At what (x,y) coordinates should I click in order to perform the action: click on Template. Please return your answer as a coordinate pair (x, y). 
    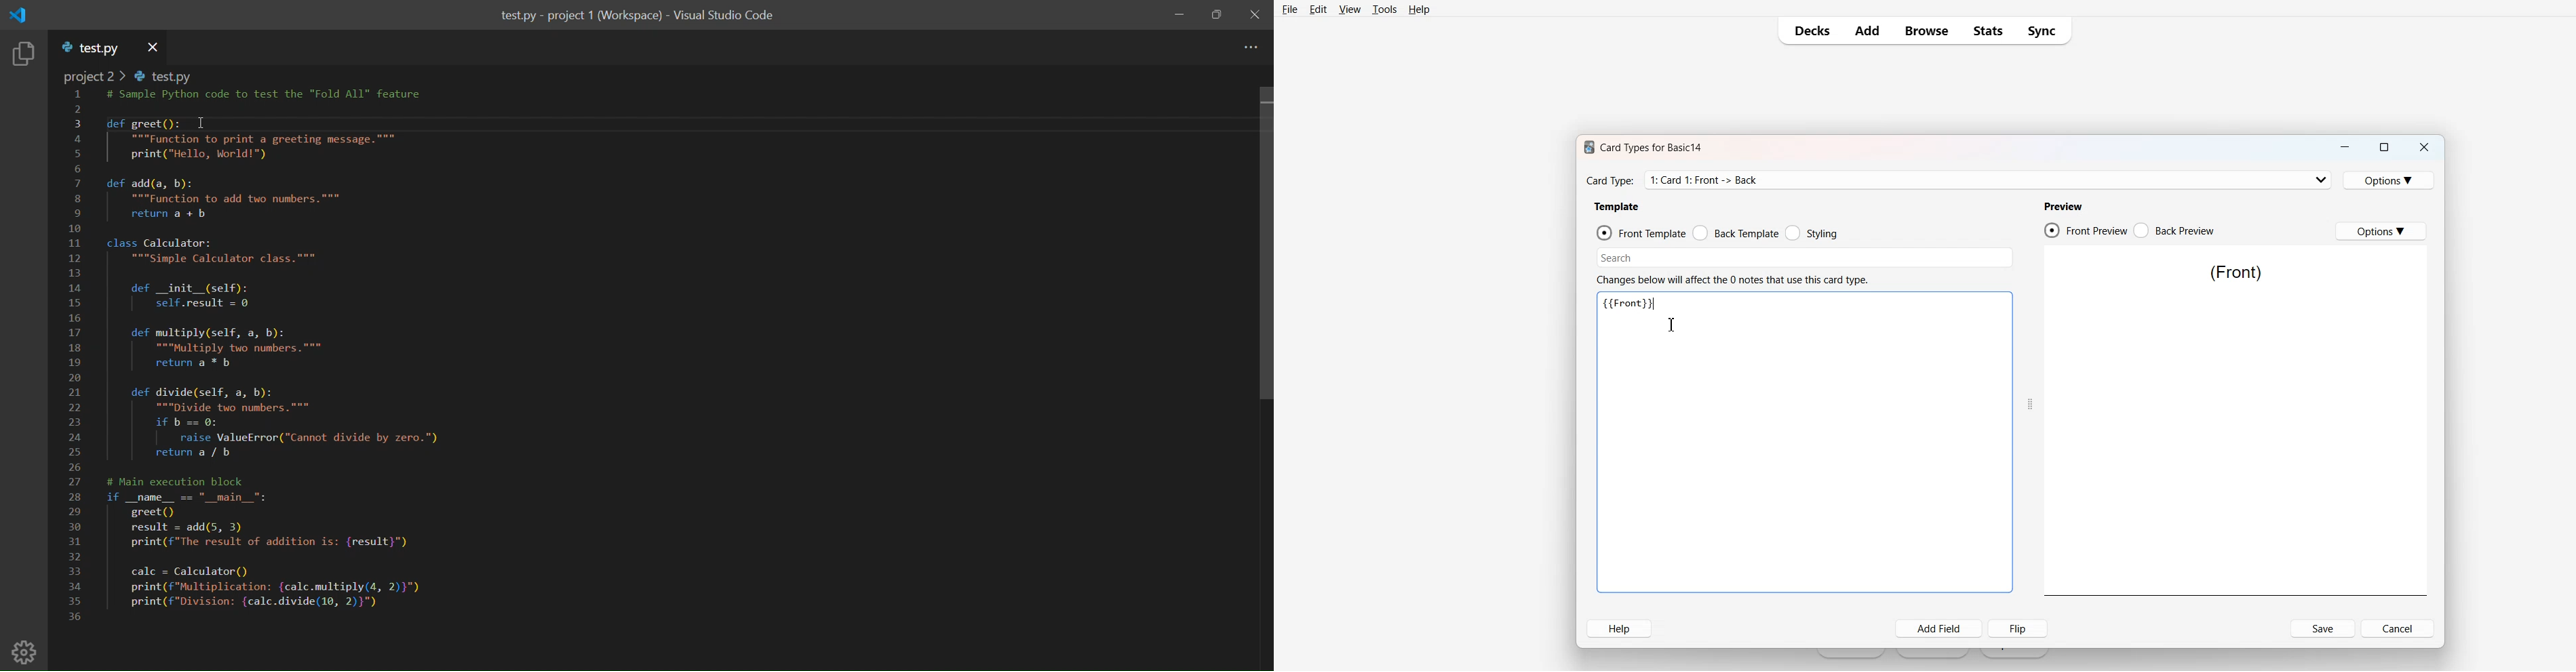
    Looking at the image, I should click on (1618, 207).